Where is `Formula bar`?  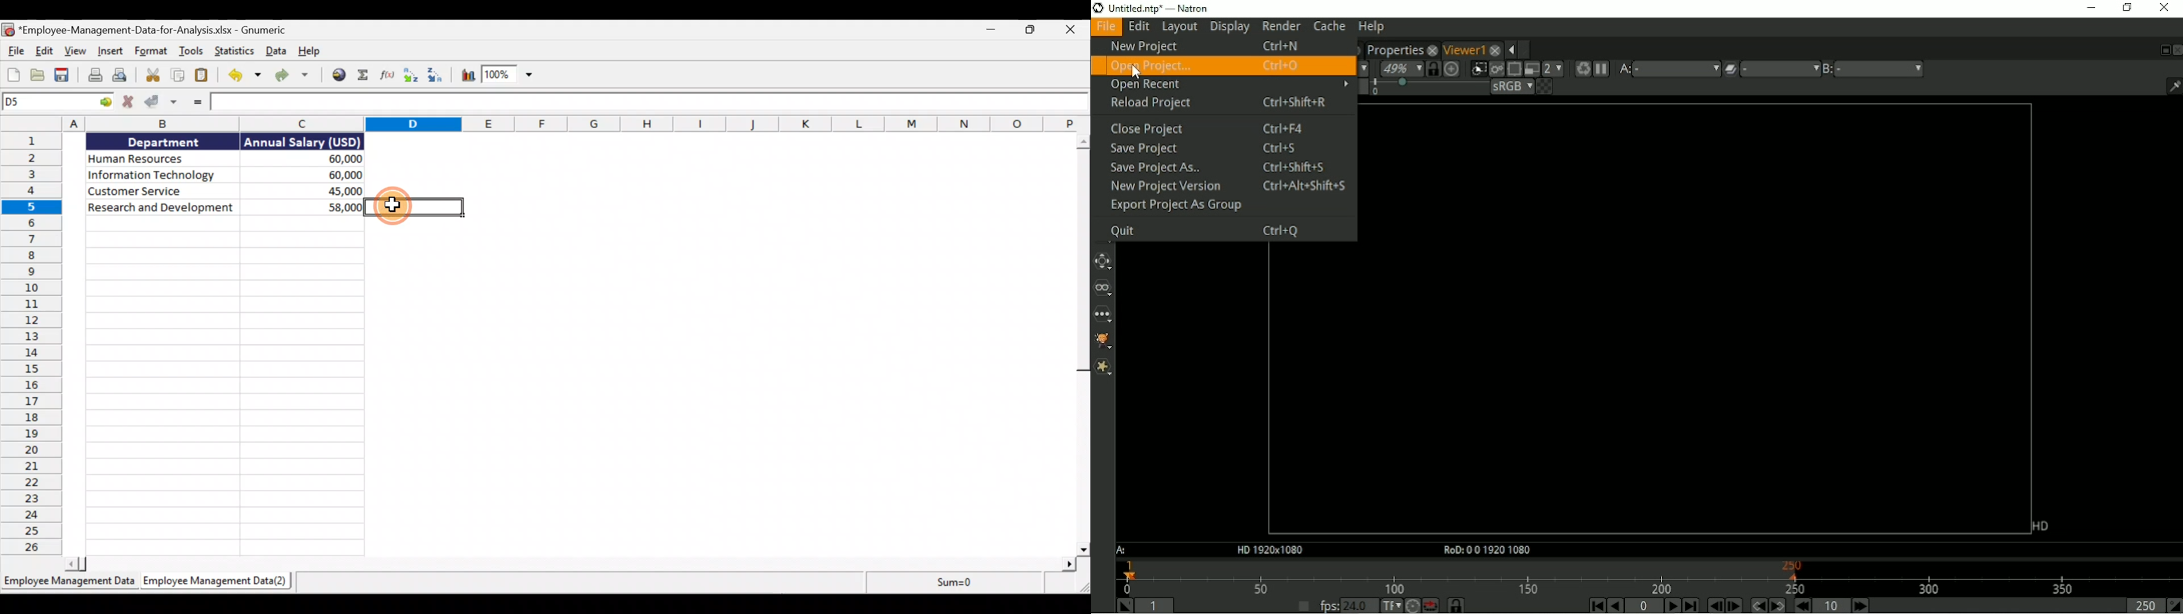
Formula bar is located at coordinates (651, 103).